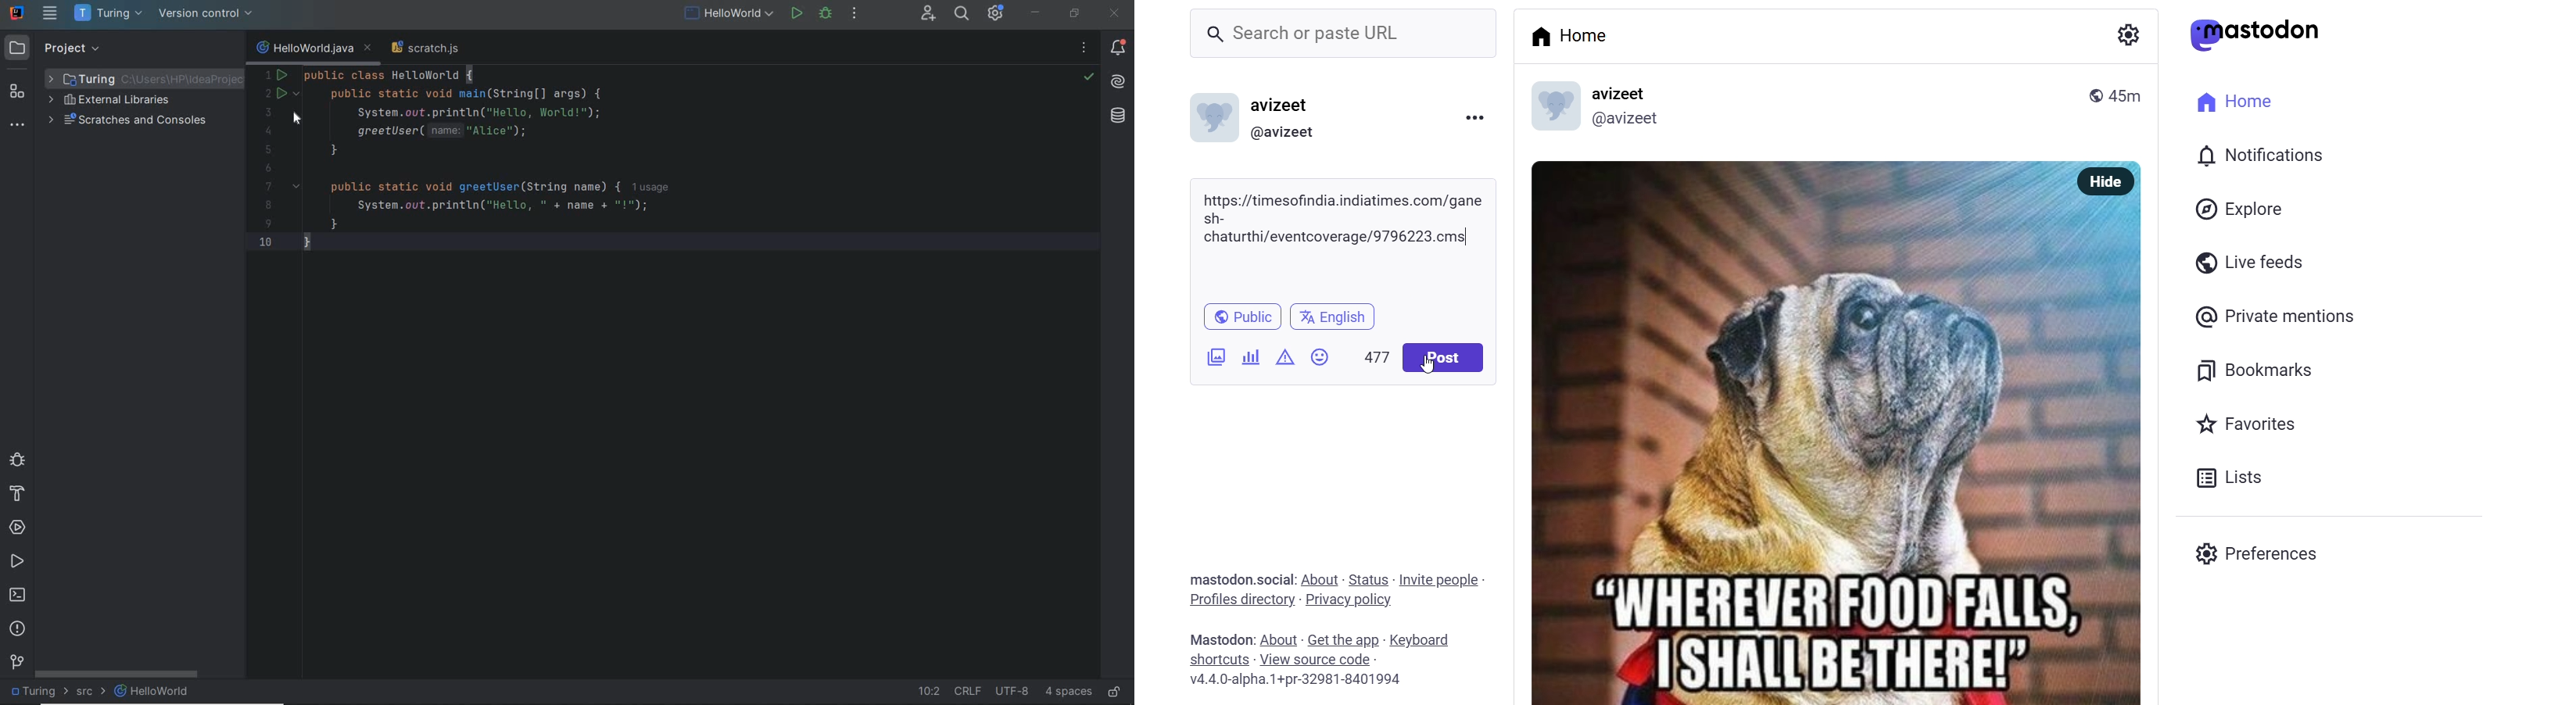 The height and width of the screenshot is (728, 2576). I want to click on article link, so click(1347, 222).